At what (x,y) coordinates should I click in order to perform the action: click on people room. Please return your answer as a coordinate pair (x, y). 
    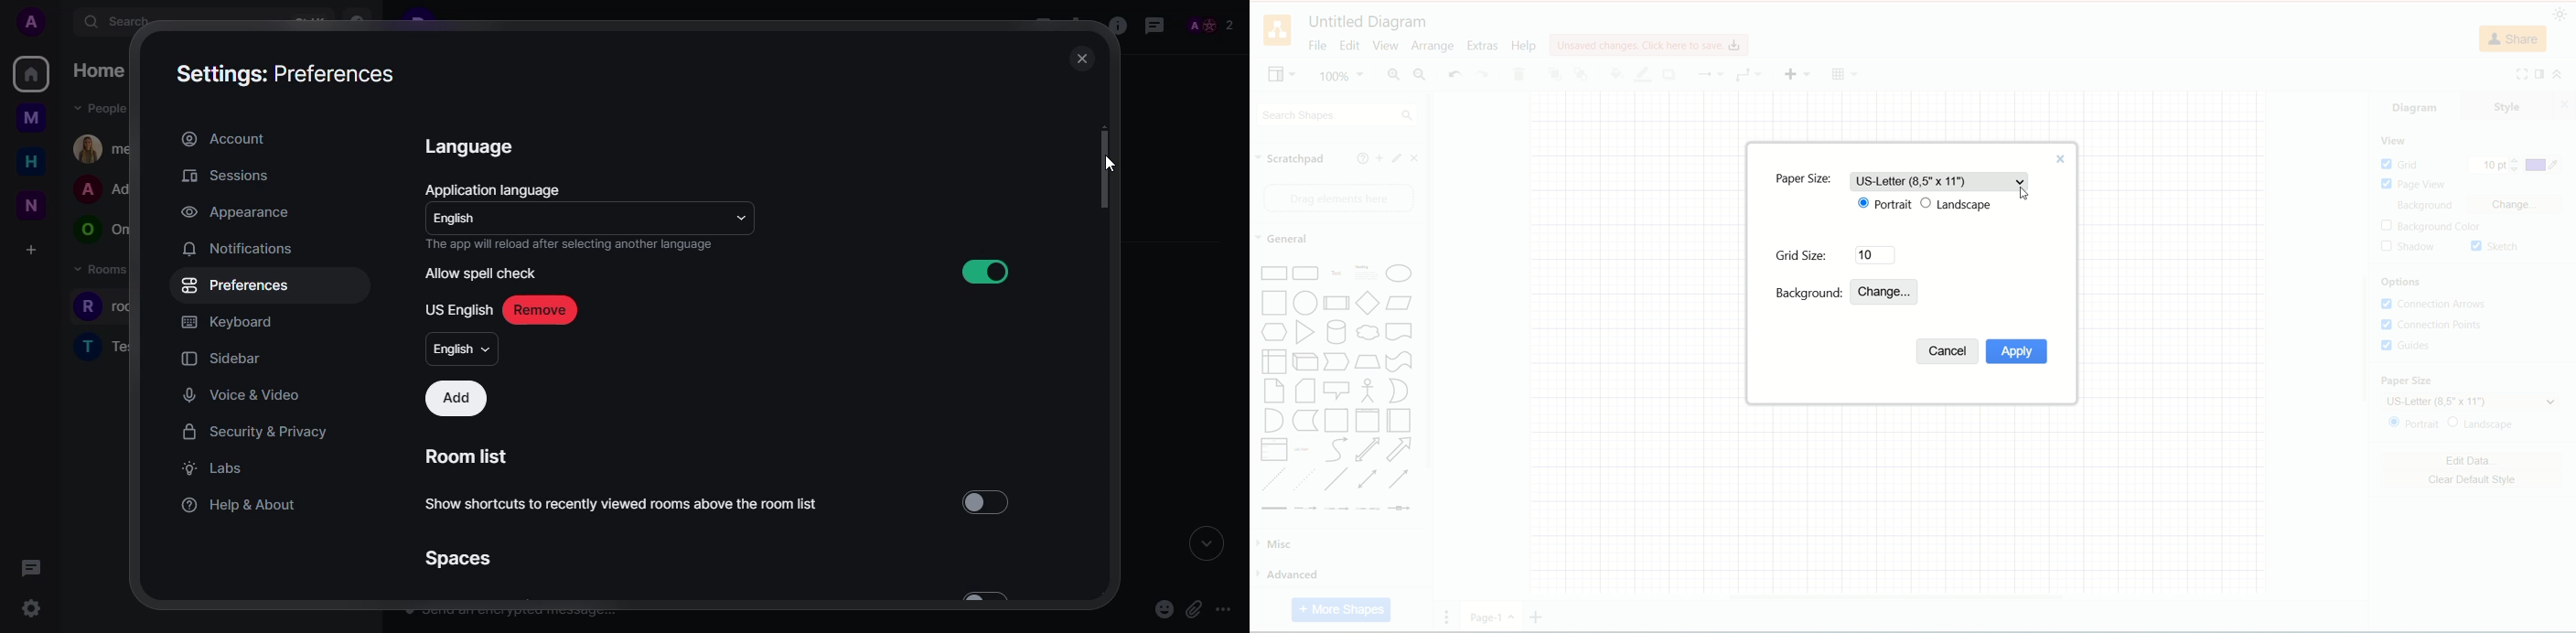
    Looking at the image, I should click on (102, 231).